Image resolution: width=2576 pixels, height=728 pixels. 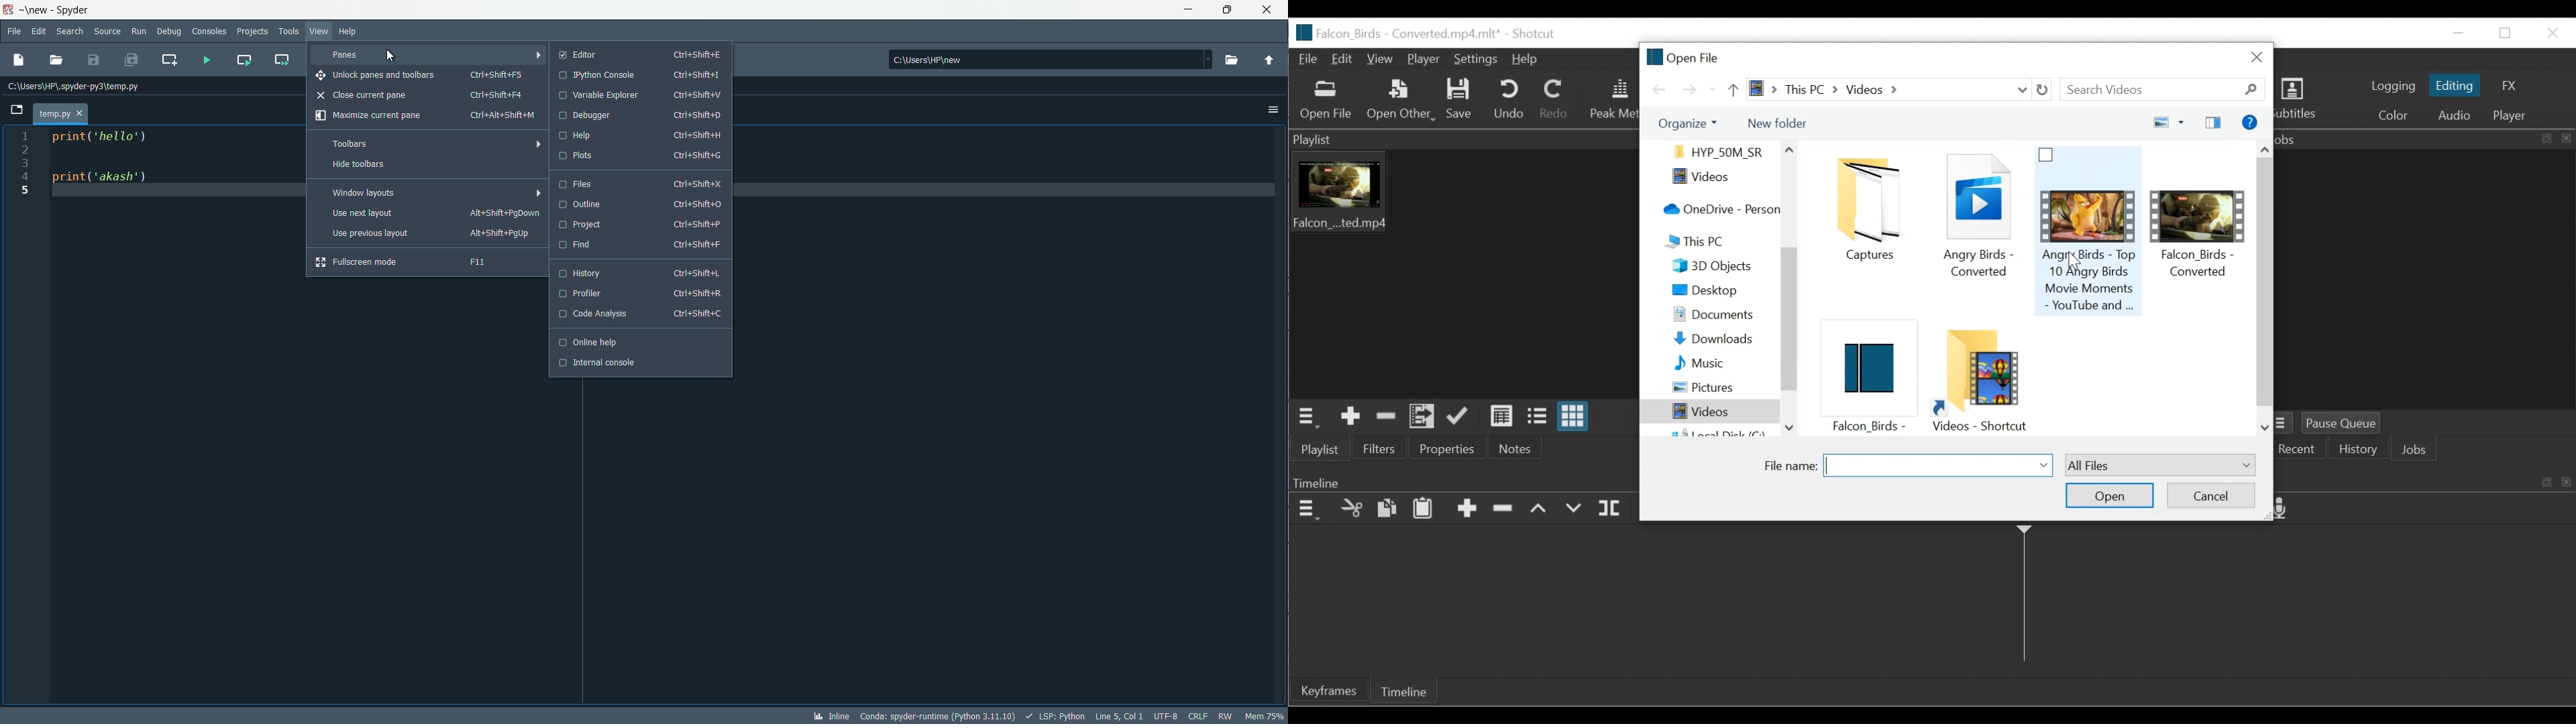 I want to click on history, so click(x=639, y=274).